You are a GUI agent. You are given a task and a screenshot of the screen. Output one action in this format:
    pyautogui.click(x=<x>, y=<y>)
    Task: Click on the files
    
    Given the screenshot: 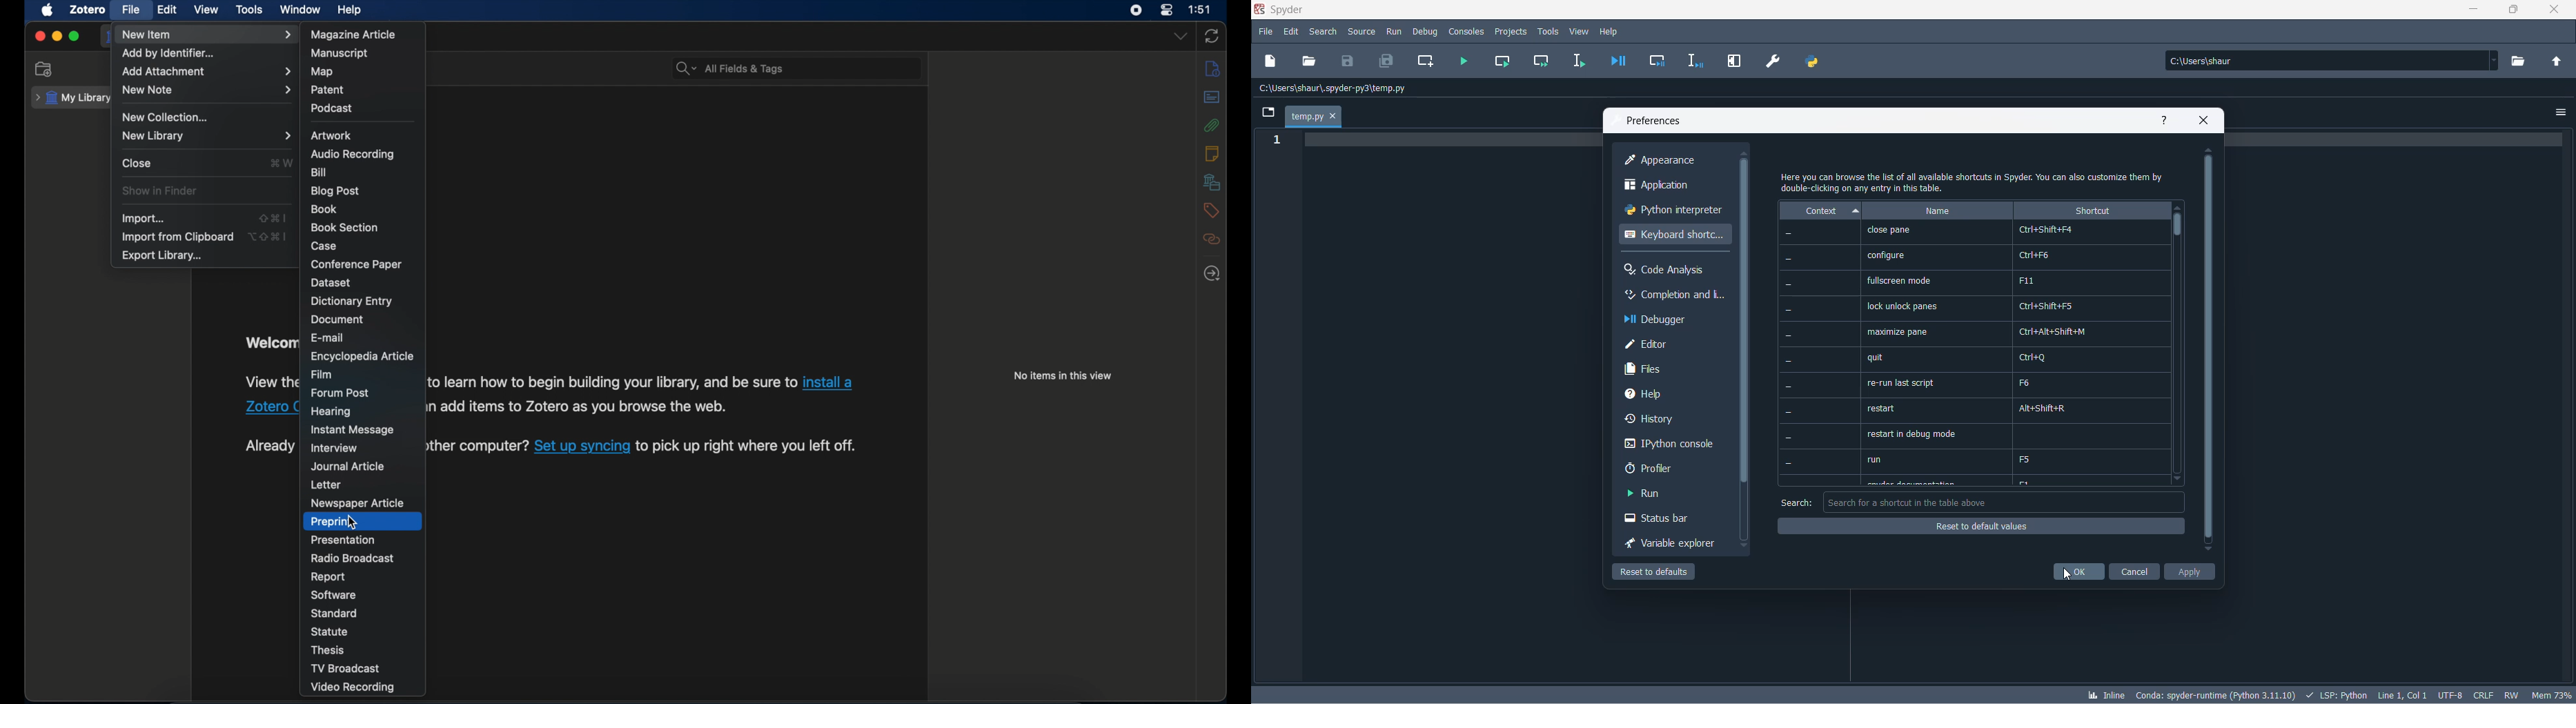 What is the action you would take?
    pyautogui.click(x=1669, y=368)
    